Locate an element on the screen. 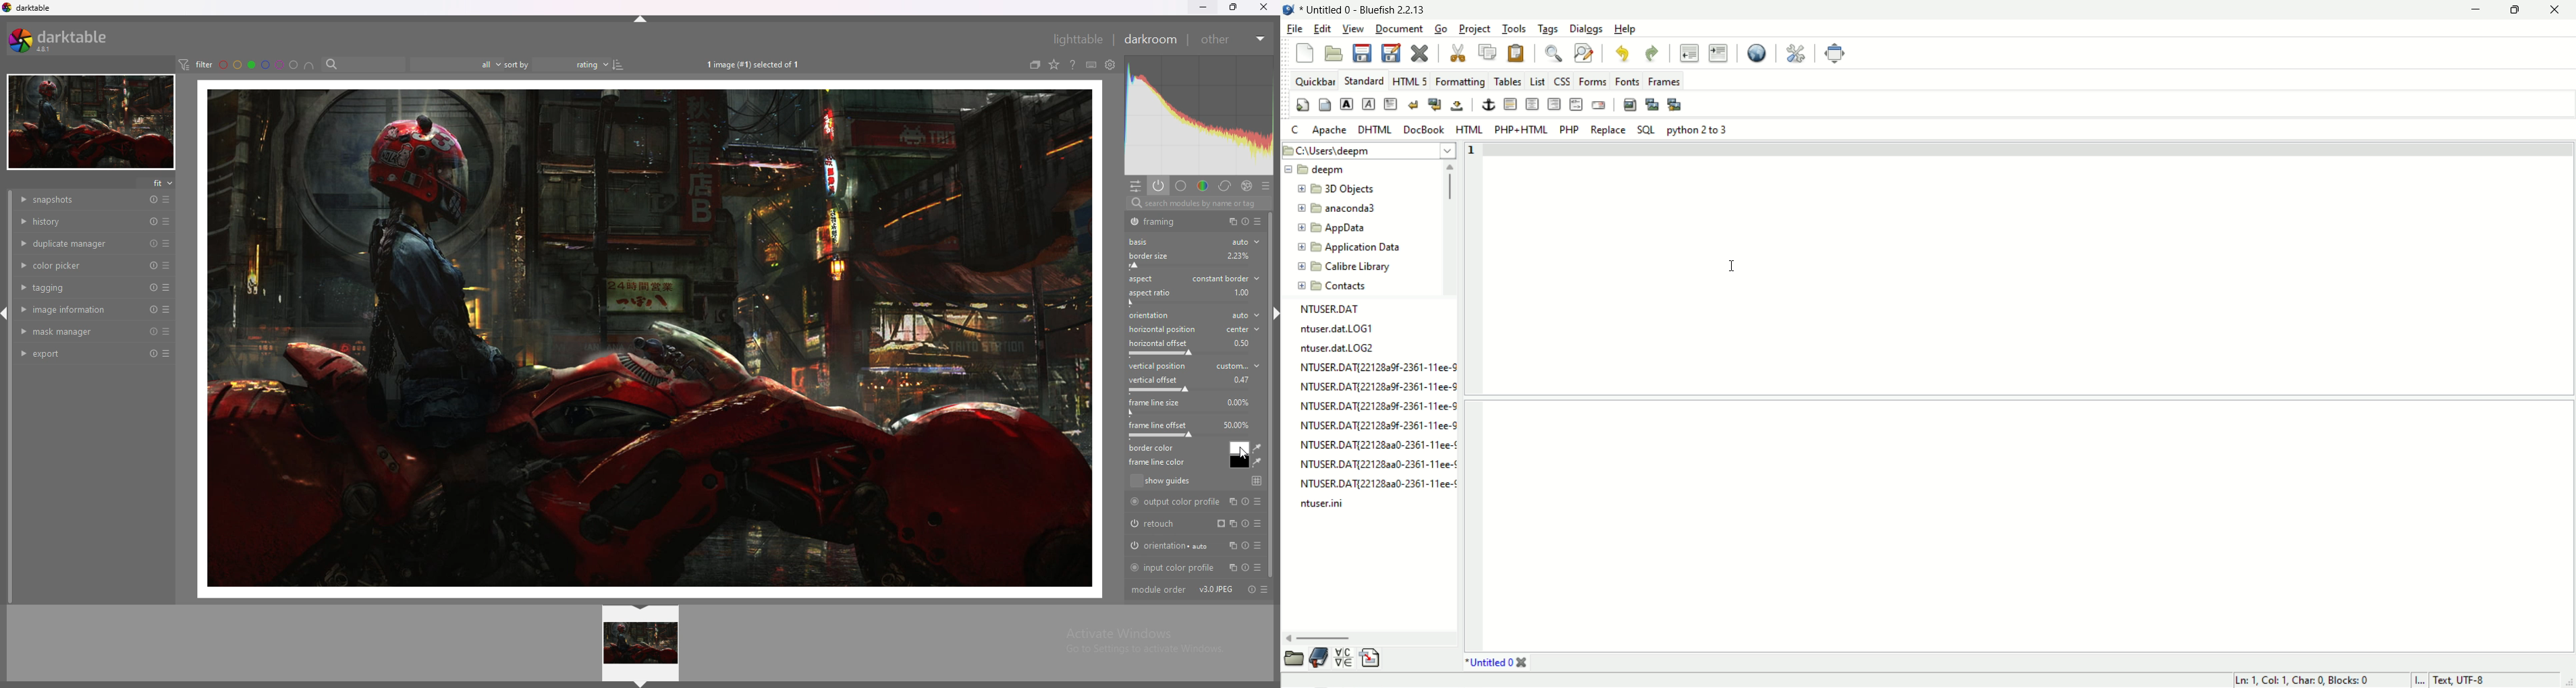  email is located at coordinates (1599, 106).